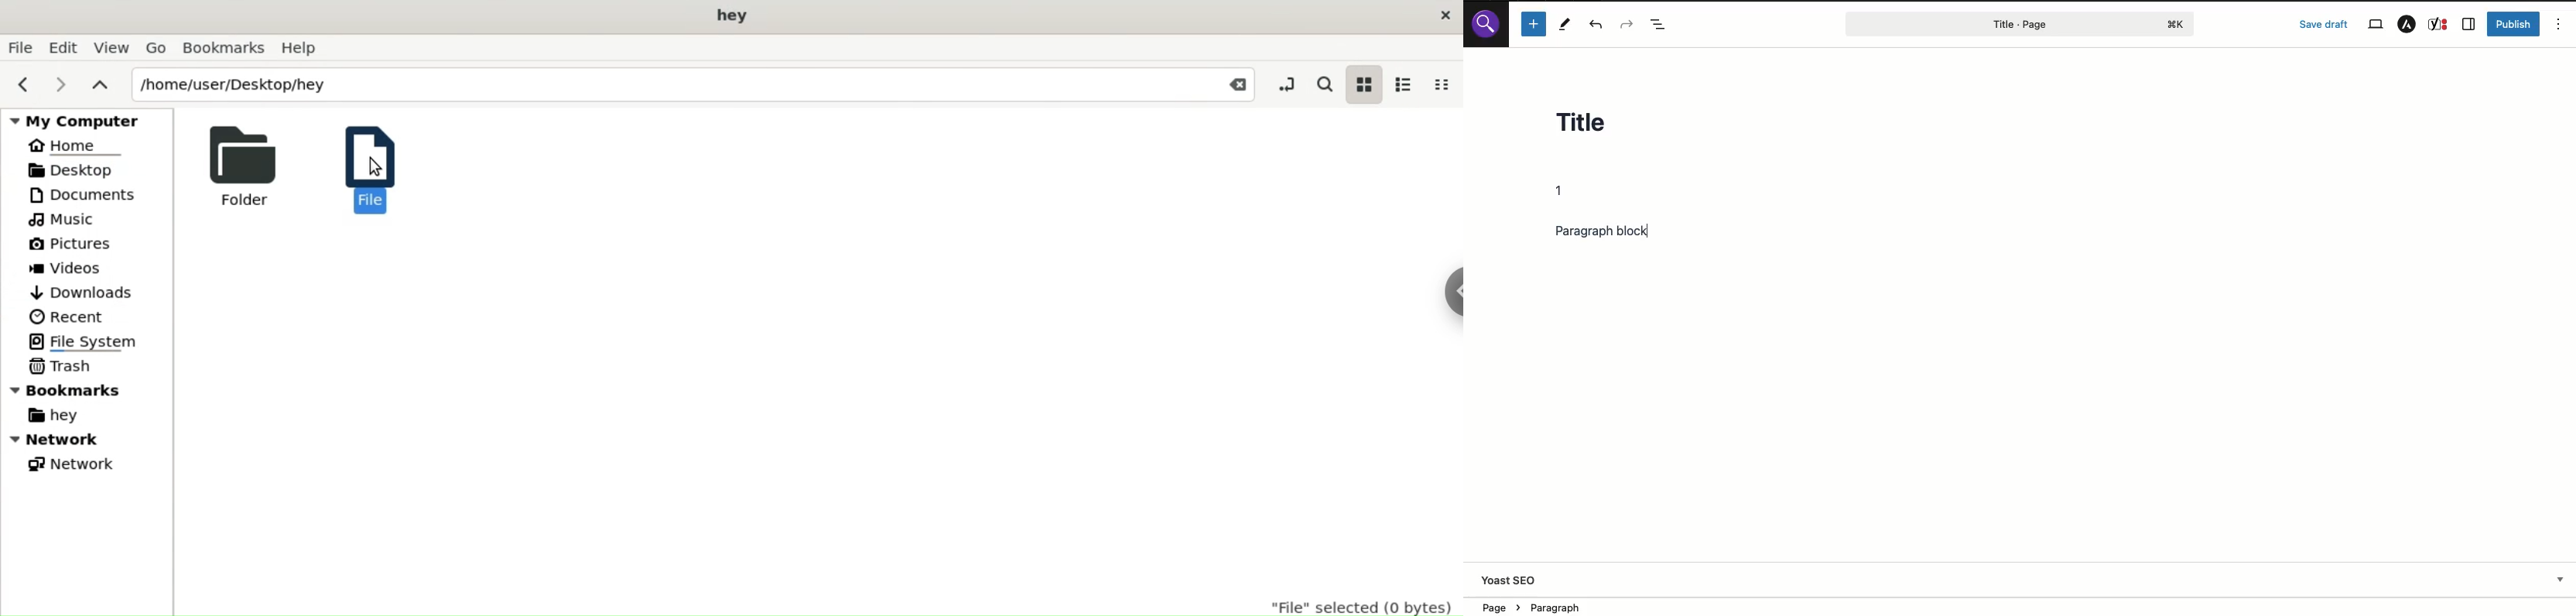  What do you see at coordinates (1988, 24) in the screenshot?
I see `Page` at bounding box center [1988, 24].